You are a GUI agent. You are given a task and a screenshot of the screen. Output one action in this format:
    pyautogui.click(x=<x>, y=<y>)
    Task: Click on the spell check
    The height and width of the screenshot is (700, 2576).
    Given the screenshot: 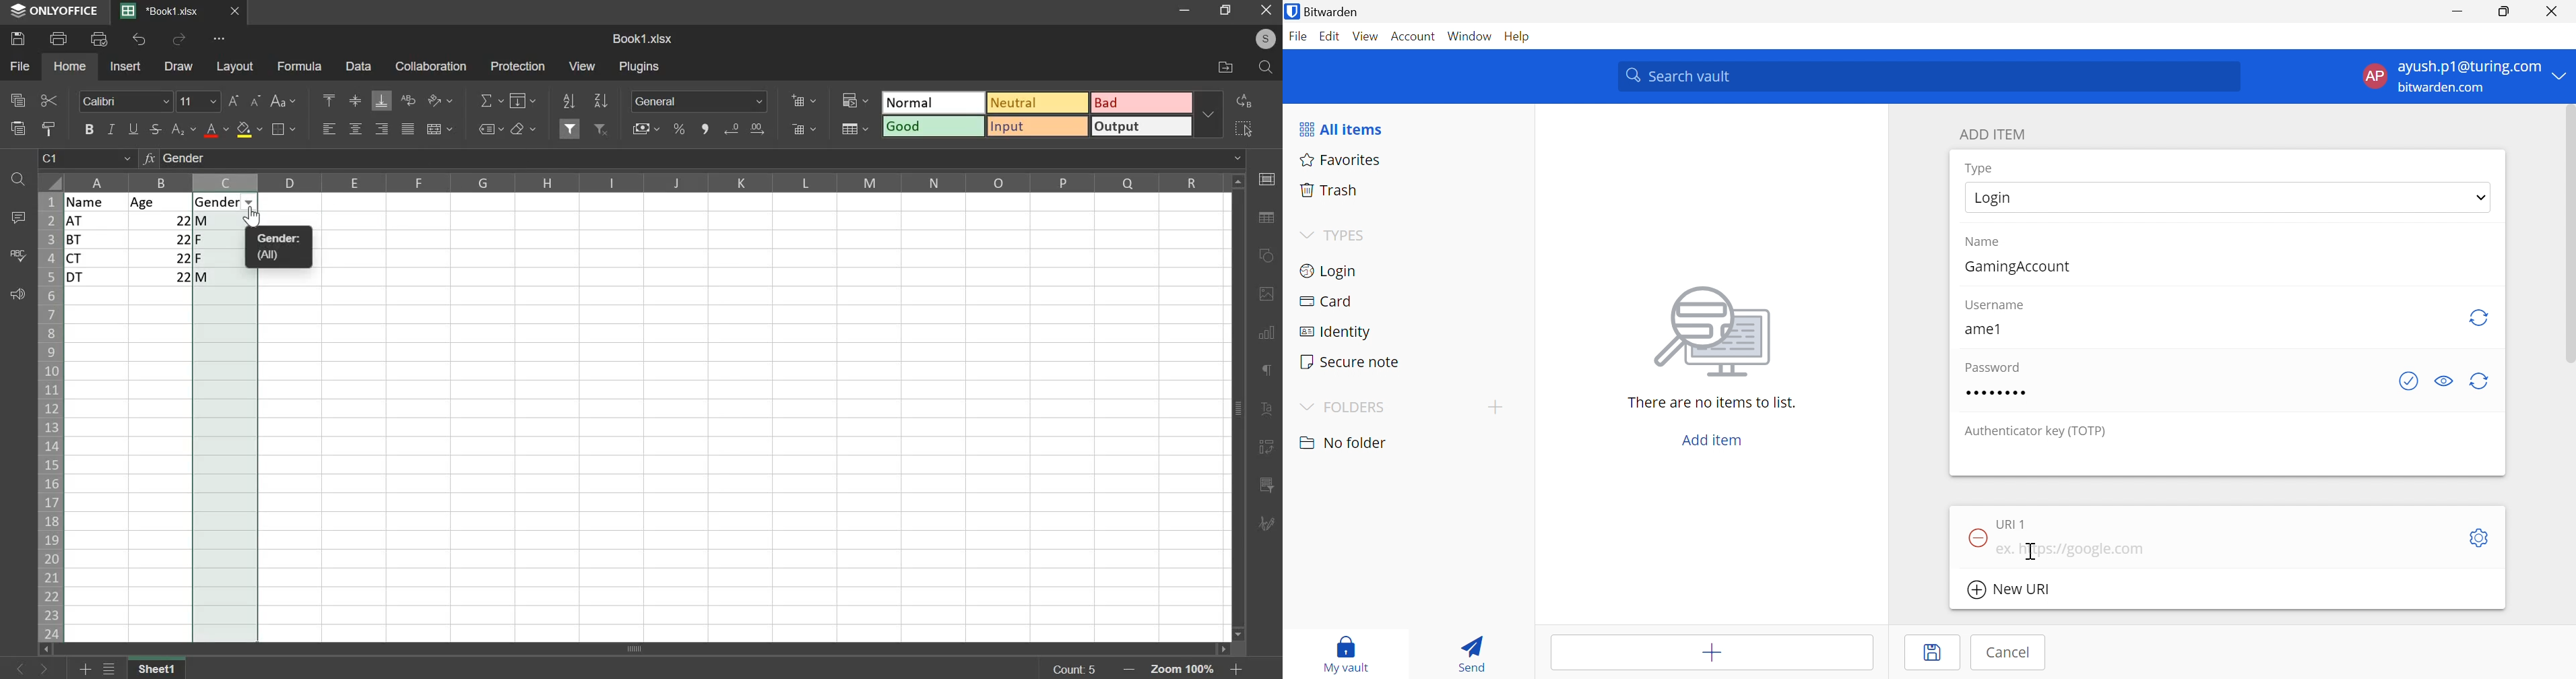 What is the action you would take?
    pyautogui.click(x=15, y=255)
    